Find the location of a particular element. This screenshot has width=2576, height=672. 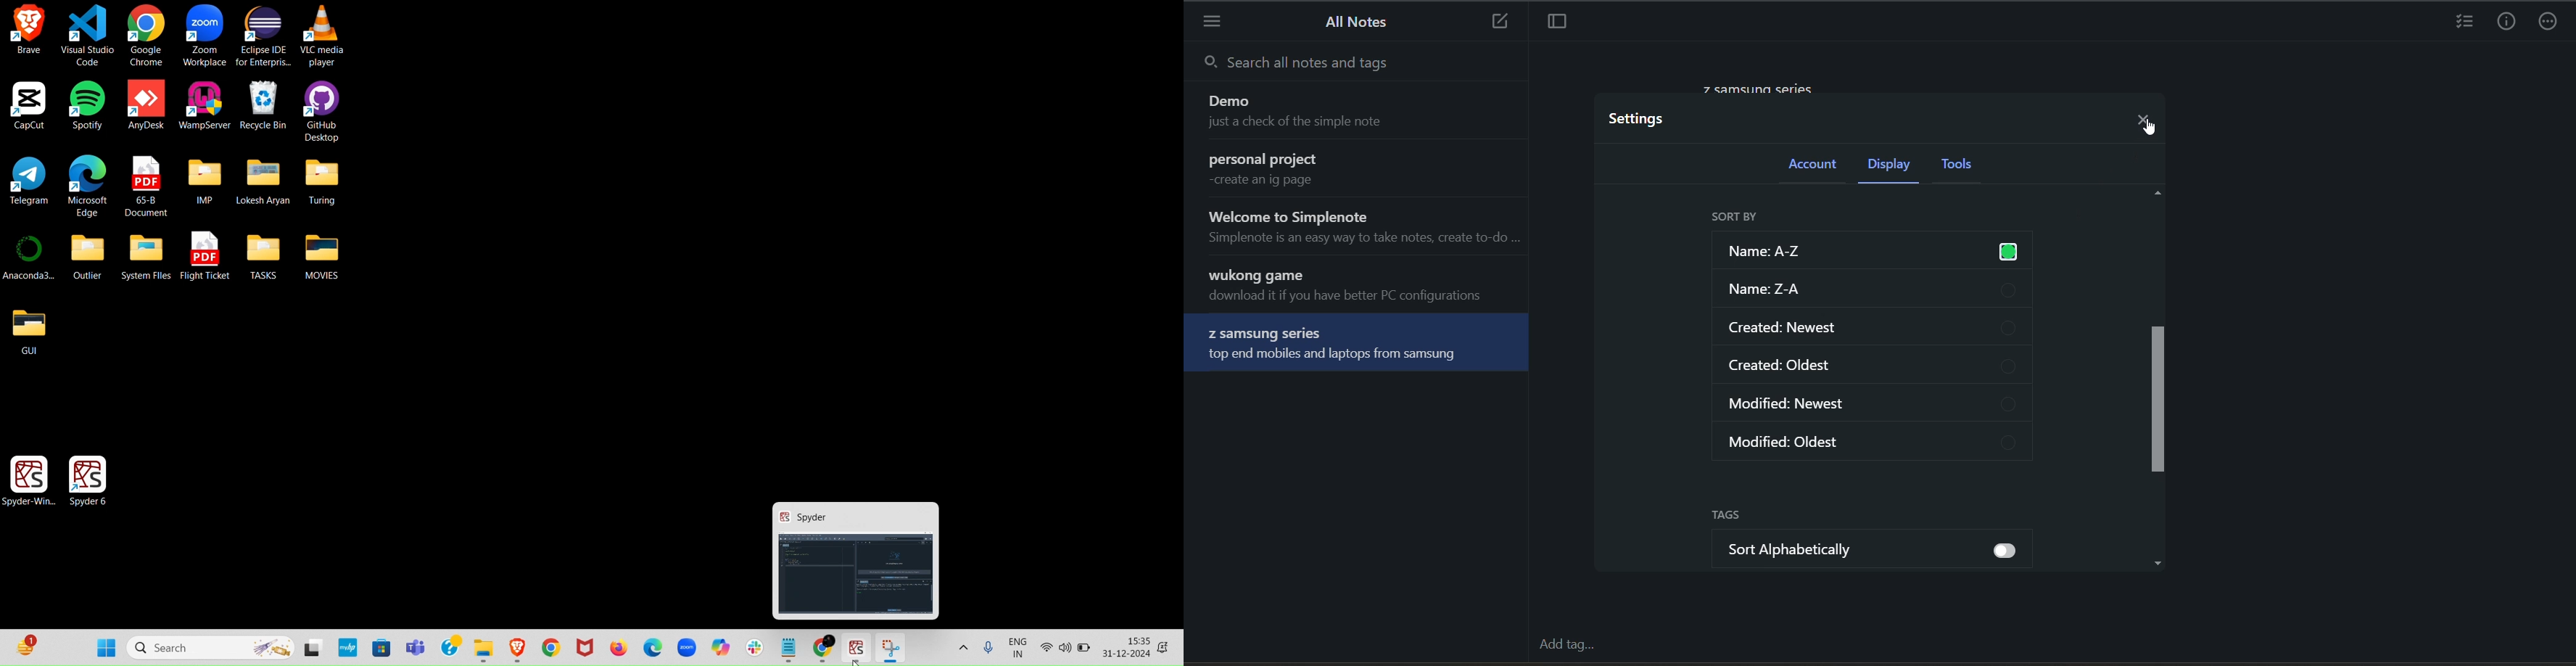

Outlier is located at coordinates (87, 257).